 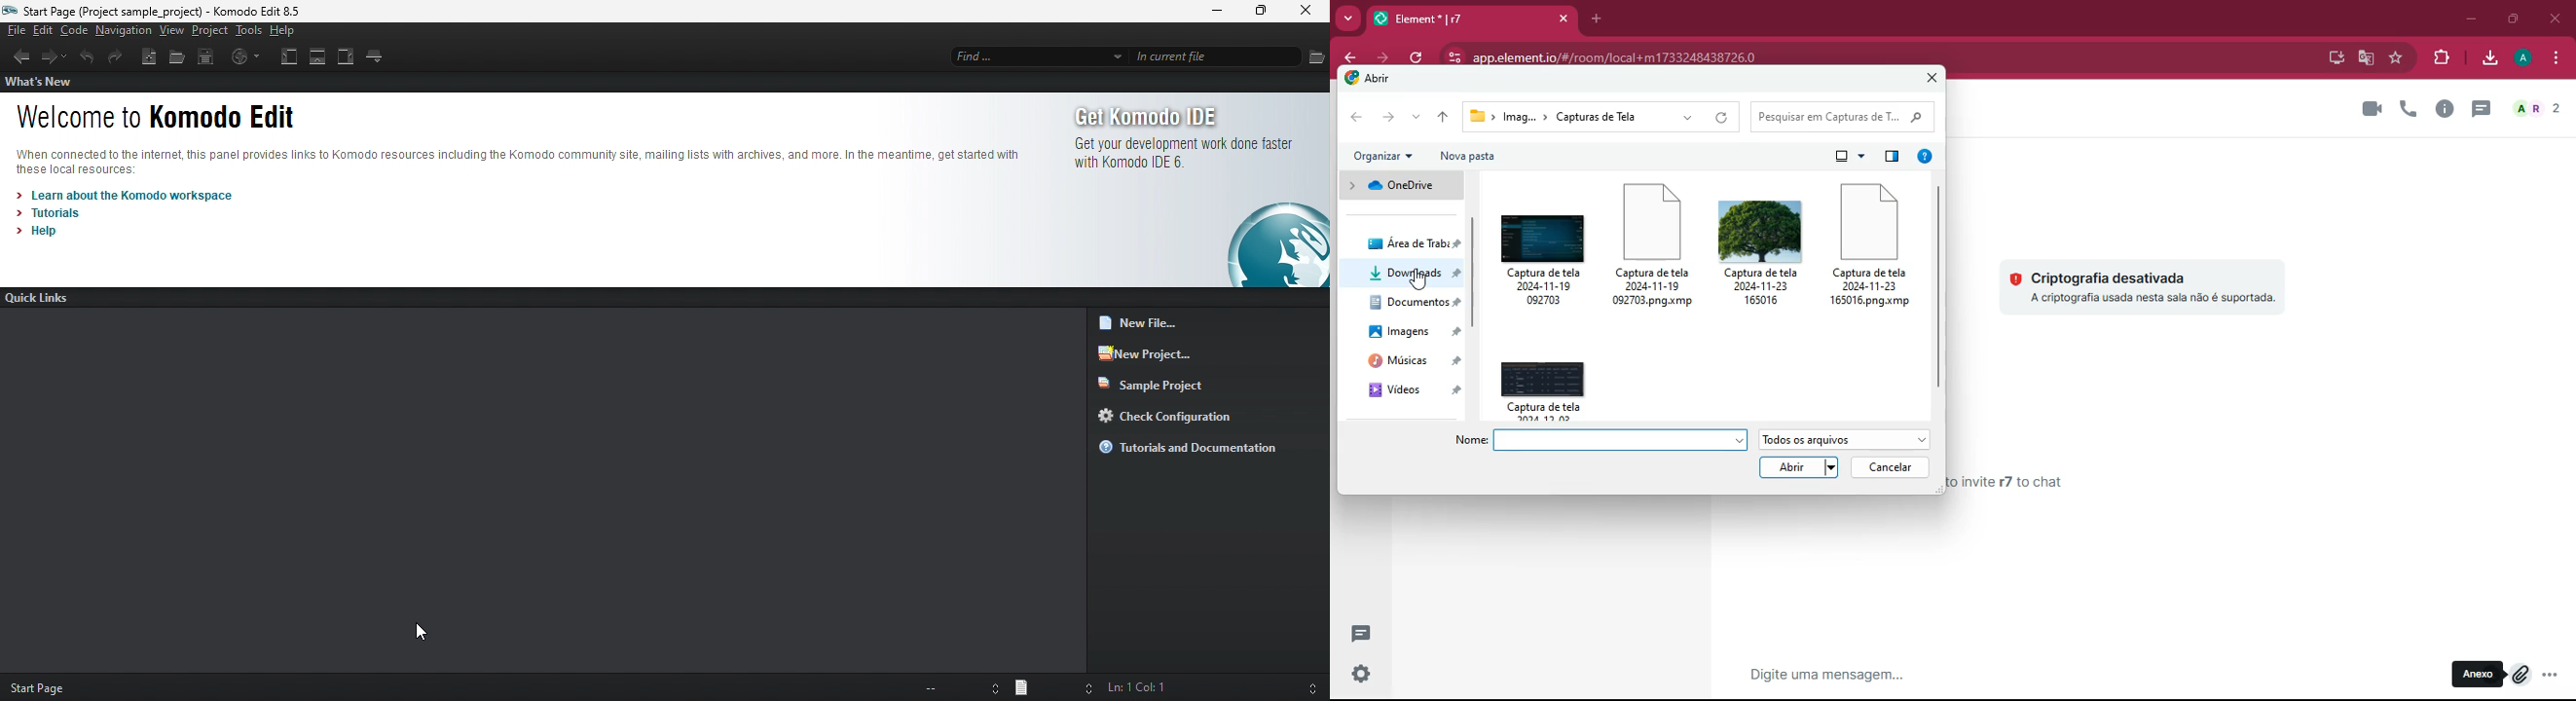 What do you see at coordinates (54, 210) in the screenshot?
I see `tutorials` at bounding box center [54, 210].